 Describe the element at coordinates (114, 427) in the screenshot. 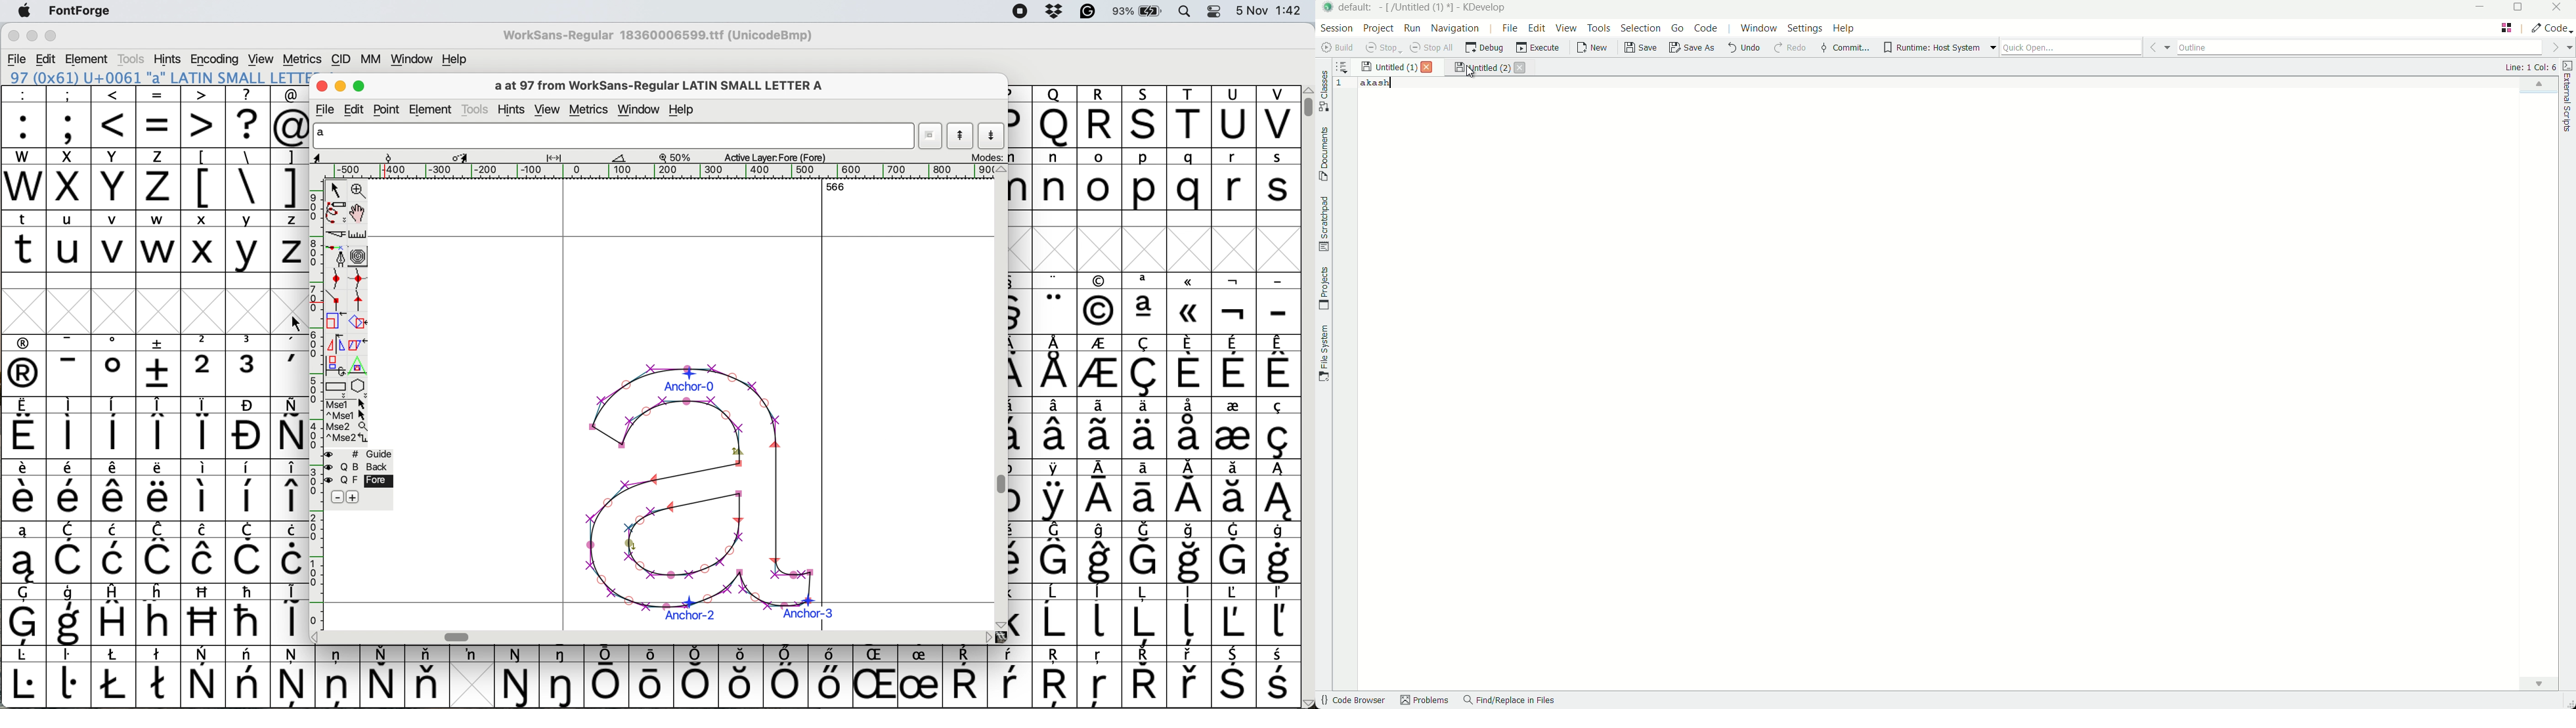

I see `symbol` at that location.